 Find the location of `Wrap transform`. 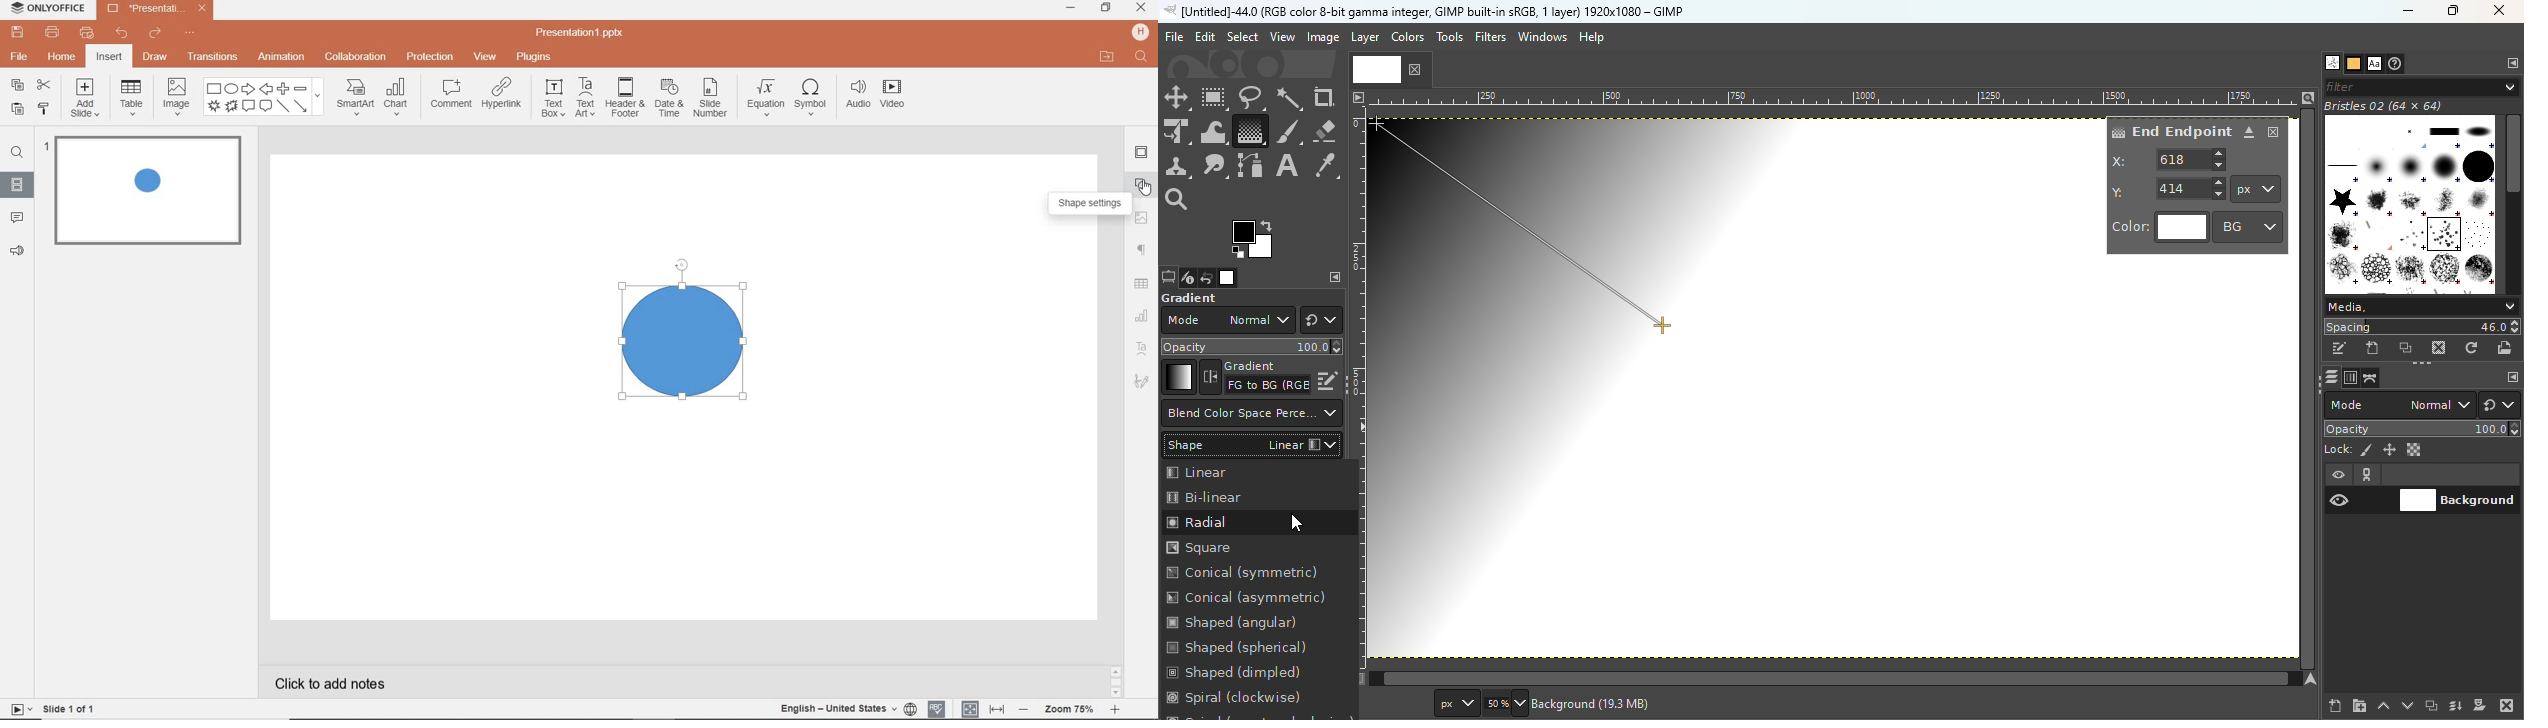

Wrap transform is located at coordinates (1211, 131).